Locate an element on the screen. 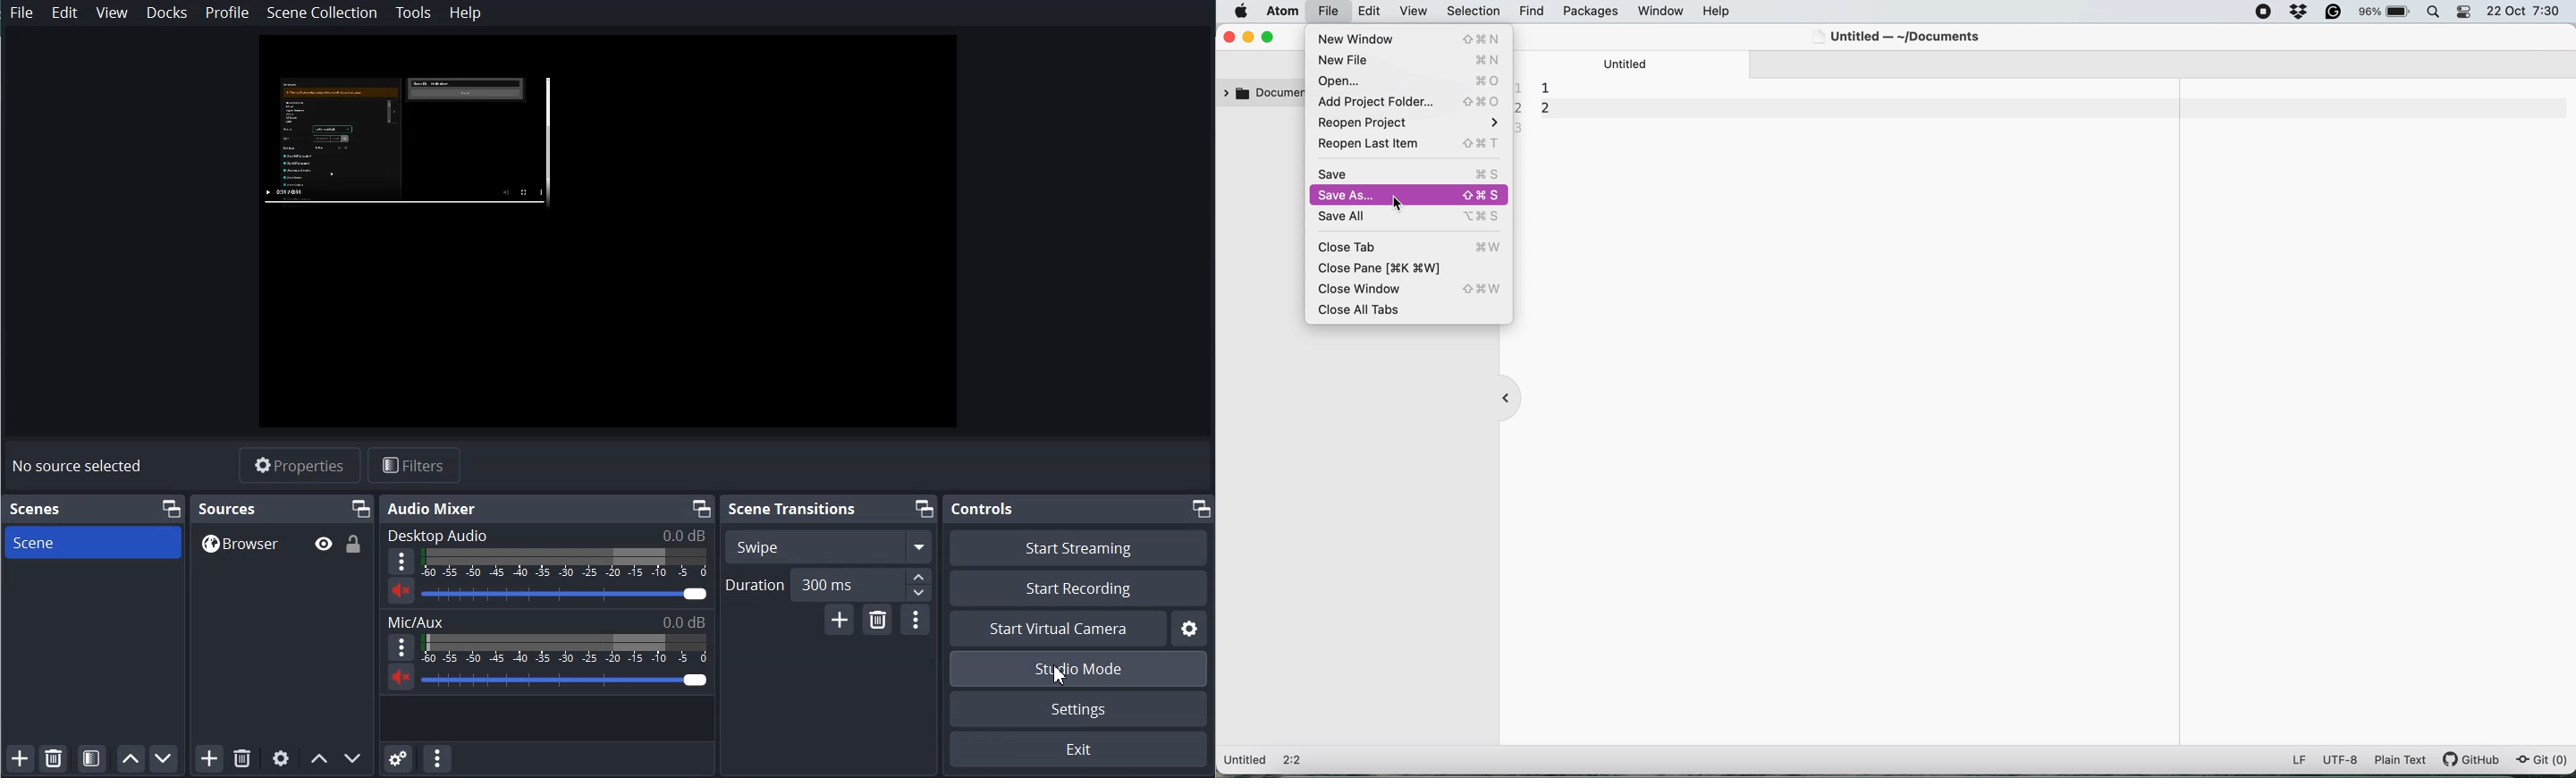  Move Scene down is located at coordinates (164, 759).